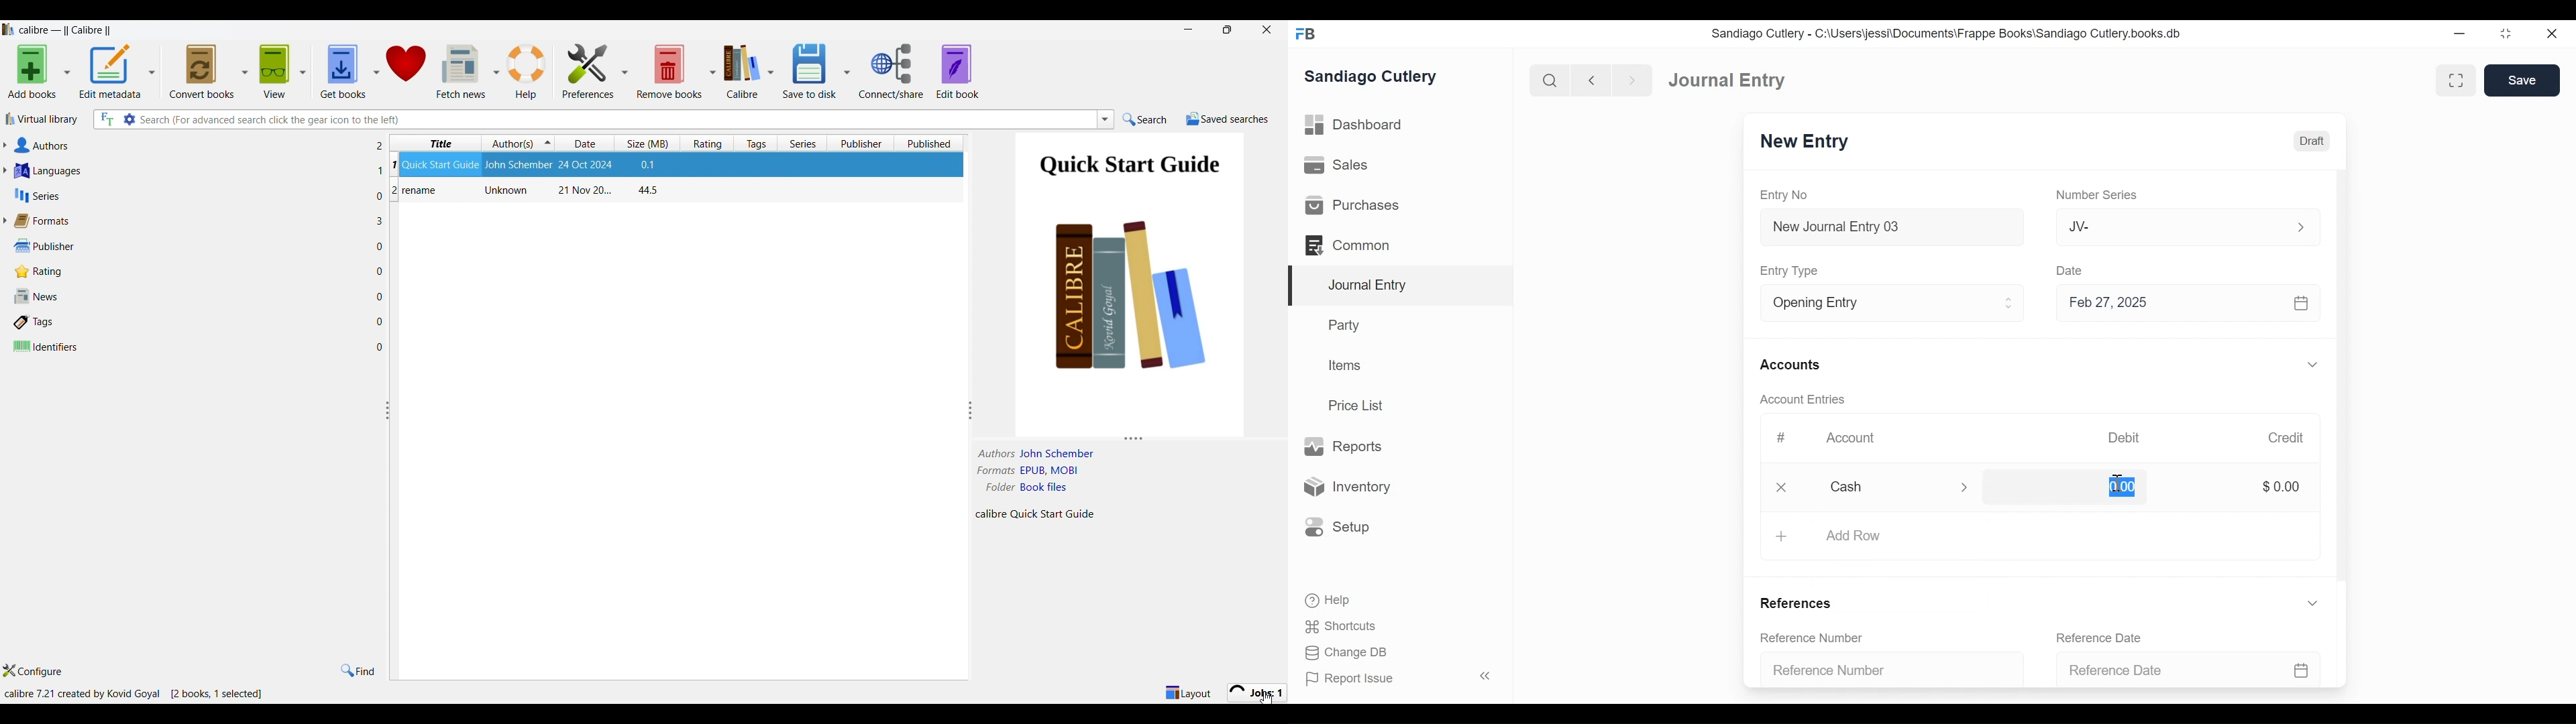 The width and height of the screenshot is (2576, 728). Describe the element at coordinates (2072, 270) in the screenshot. I see `Date` at that location.